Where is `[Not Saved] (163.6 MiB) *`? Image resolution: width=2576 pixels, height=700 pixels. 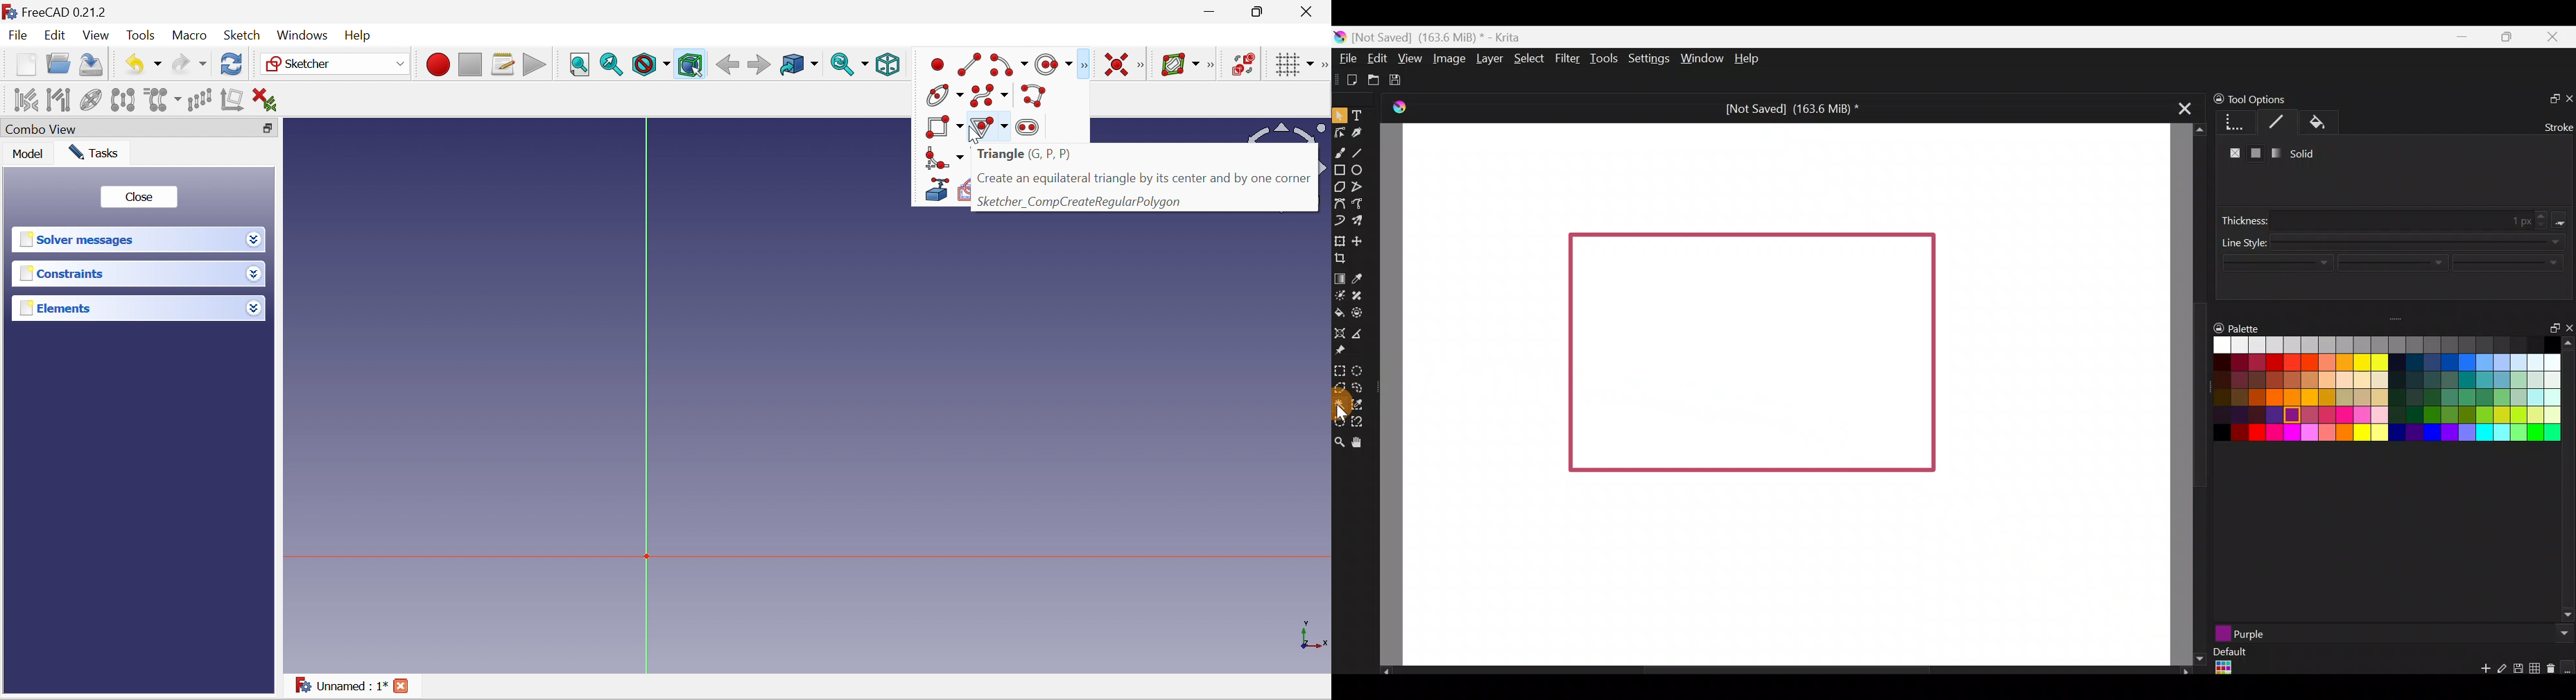
[Not Saved] (163.6 MiB) * is located at coordinates (1790, 106).